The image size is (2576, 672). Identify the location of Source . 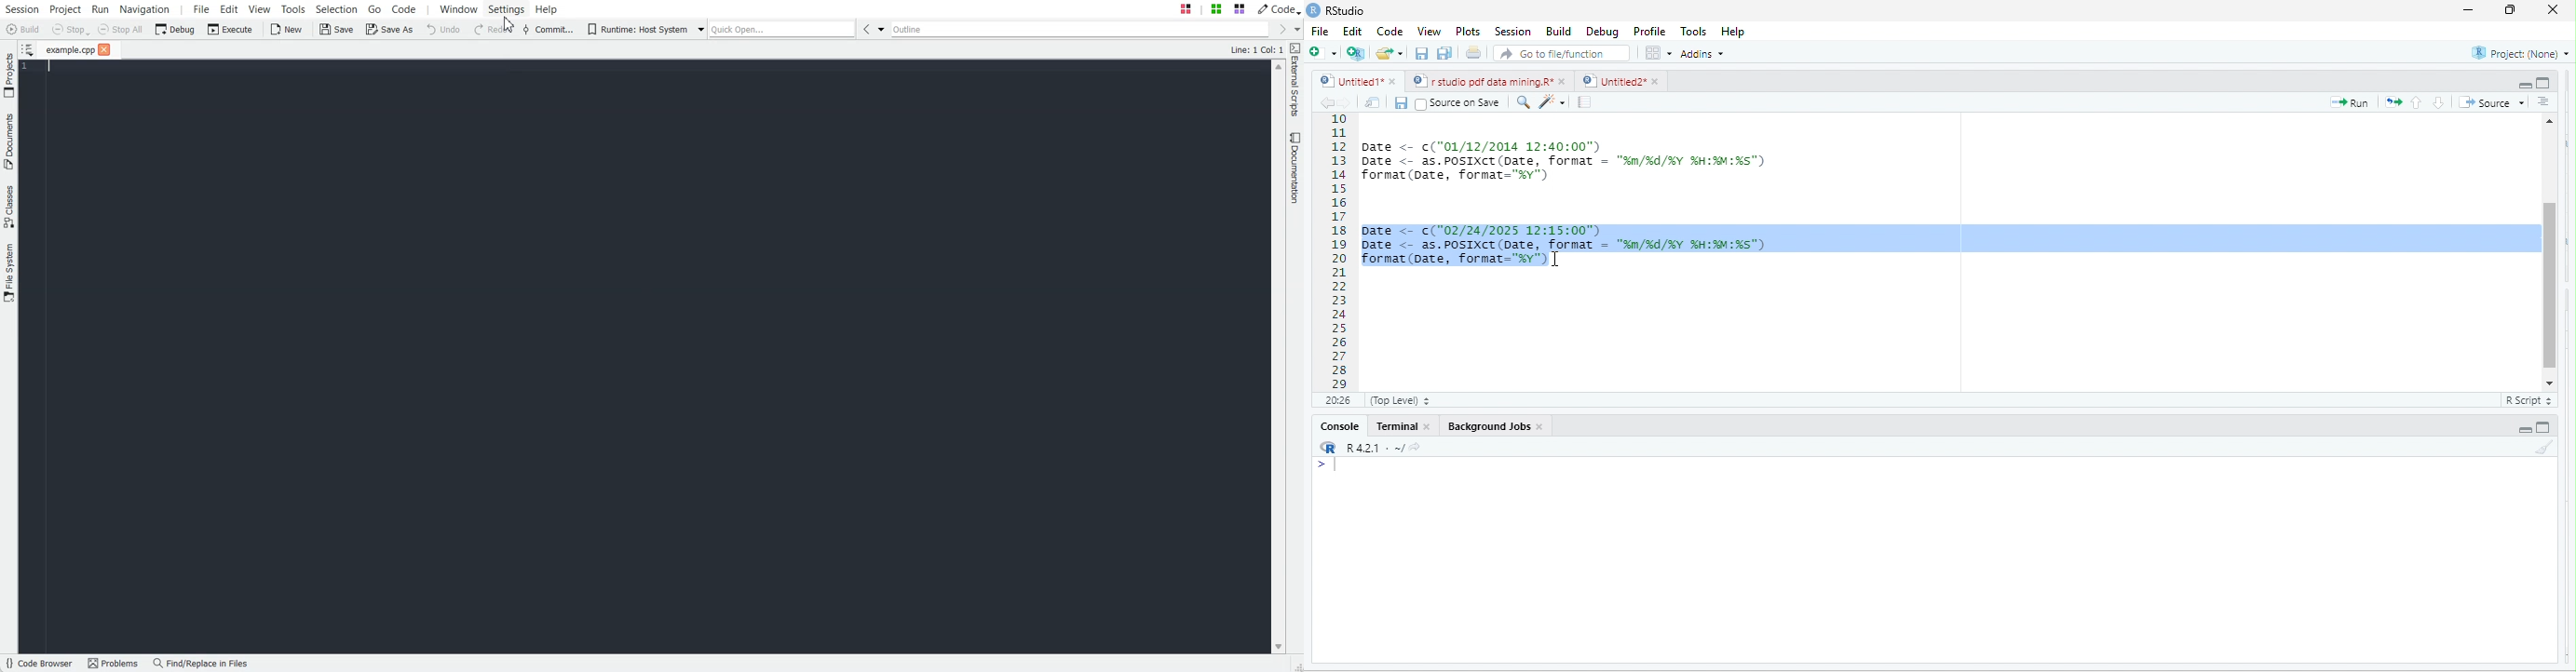
(2493, 102).